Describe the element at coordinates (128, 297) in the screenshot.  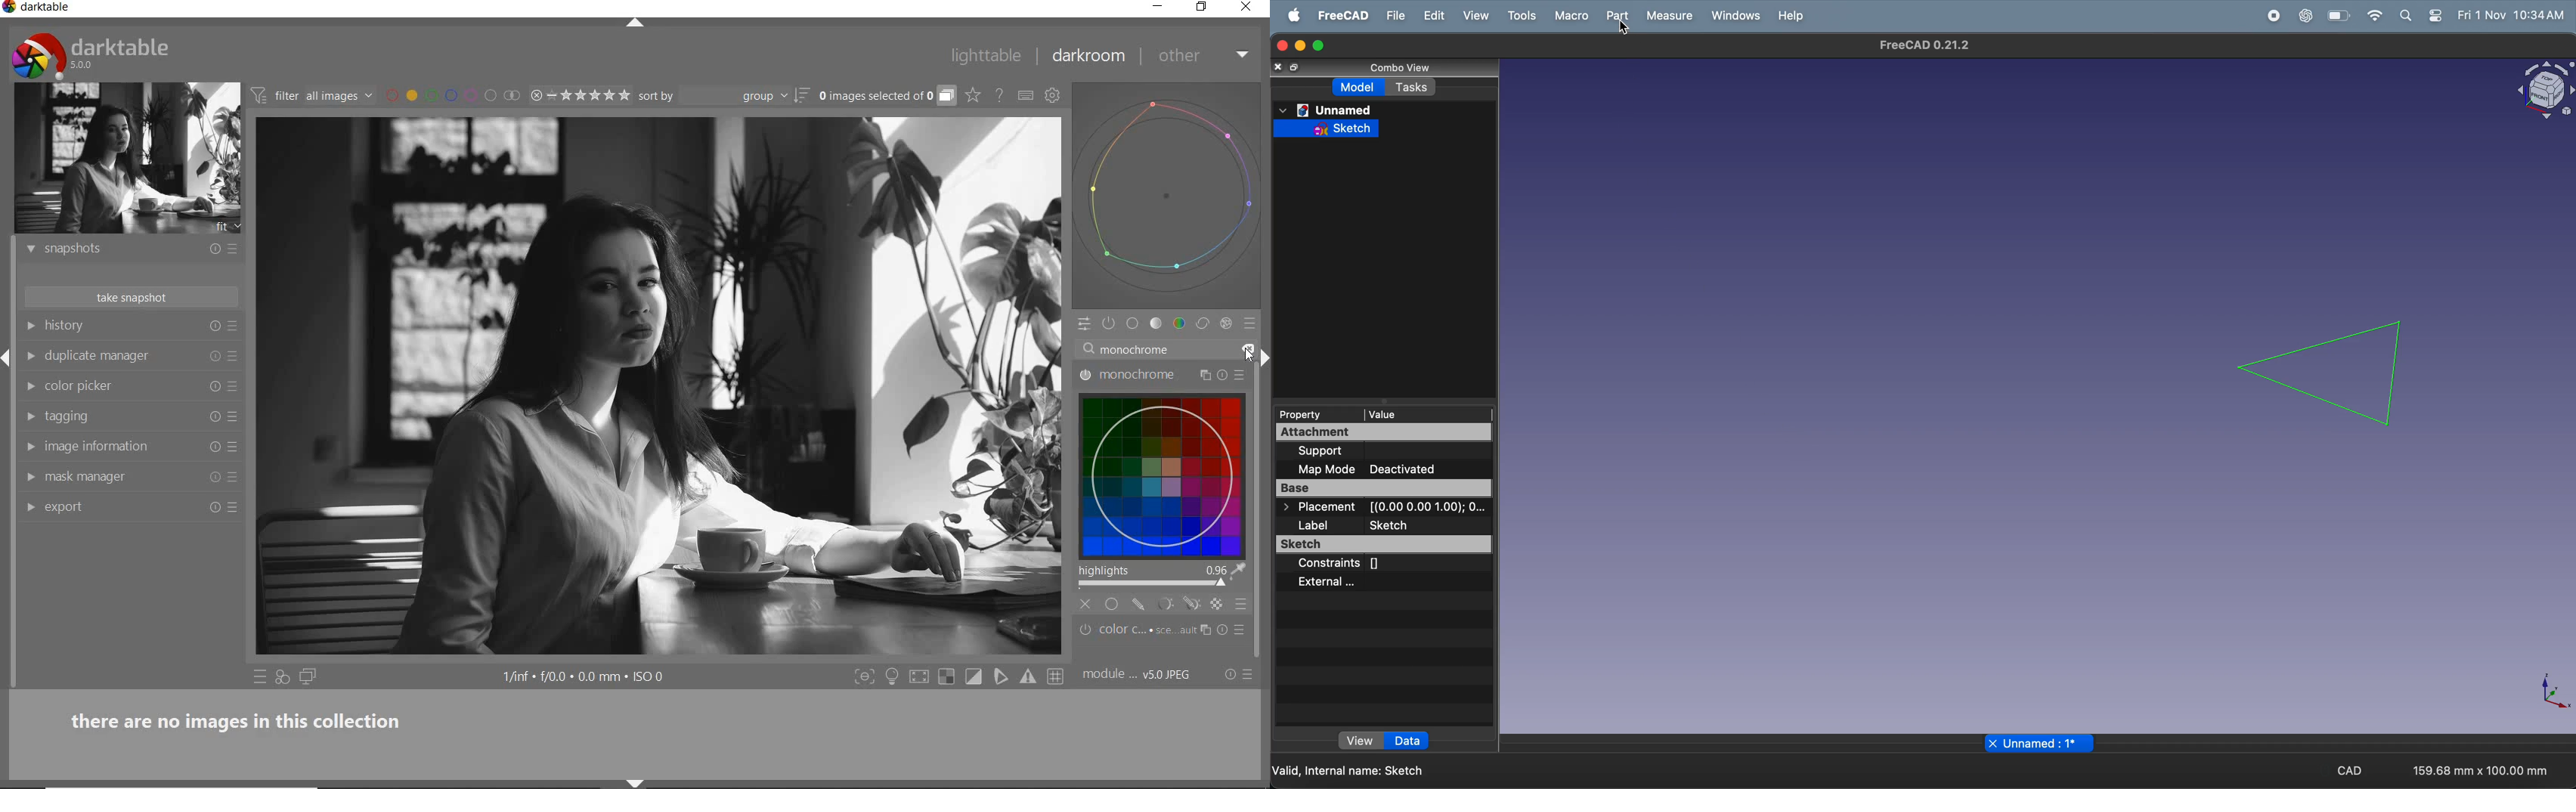
I see `take snapshot` at that location.